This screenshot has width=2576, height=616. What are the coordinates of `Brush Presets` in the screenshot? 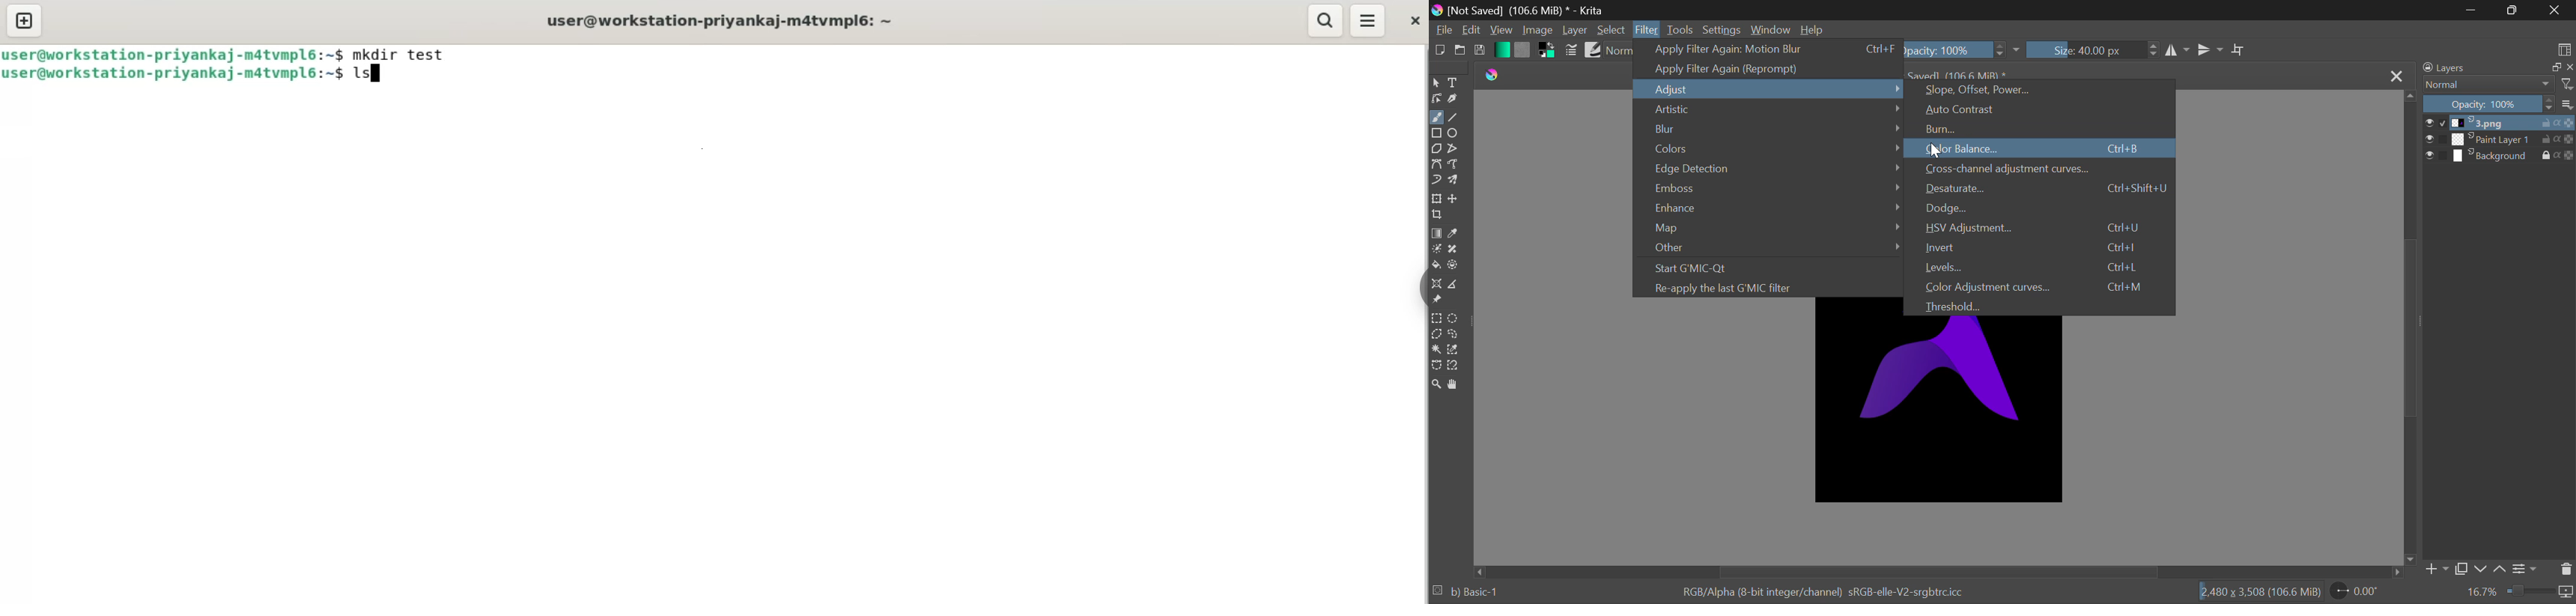 It's located at (1593, 50).